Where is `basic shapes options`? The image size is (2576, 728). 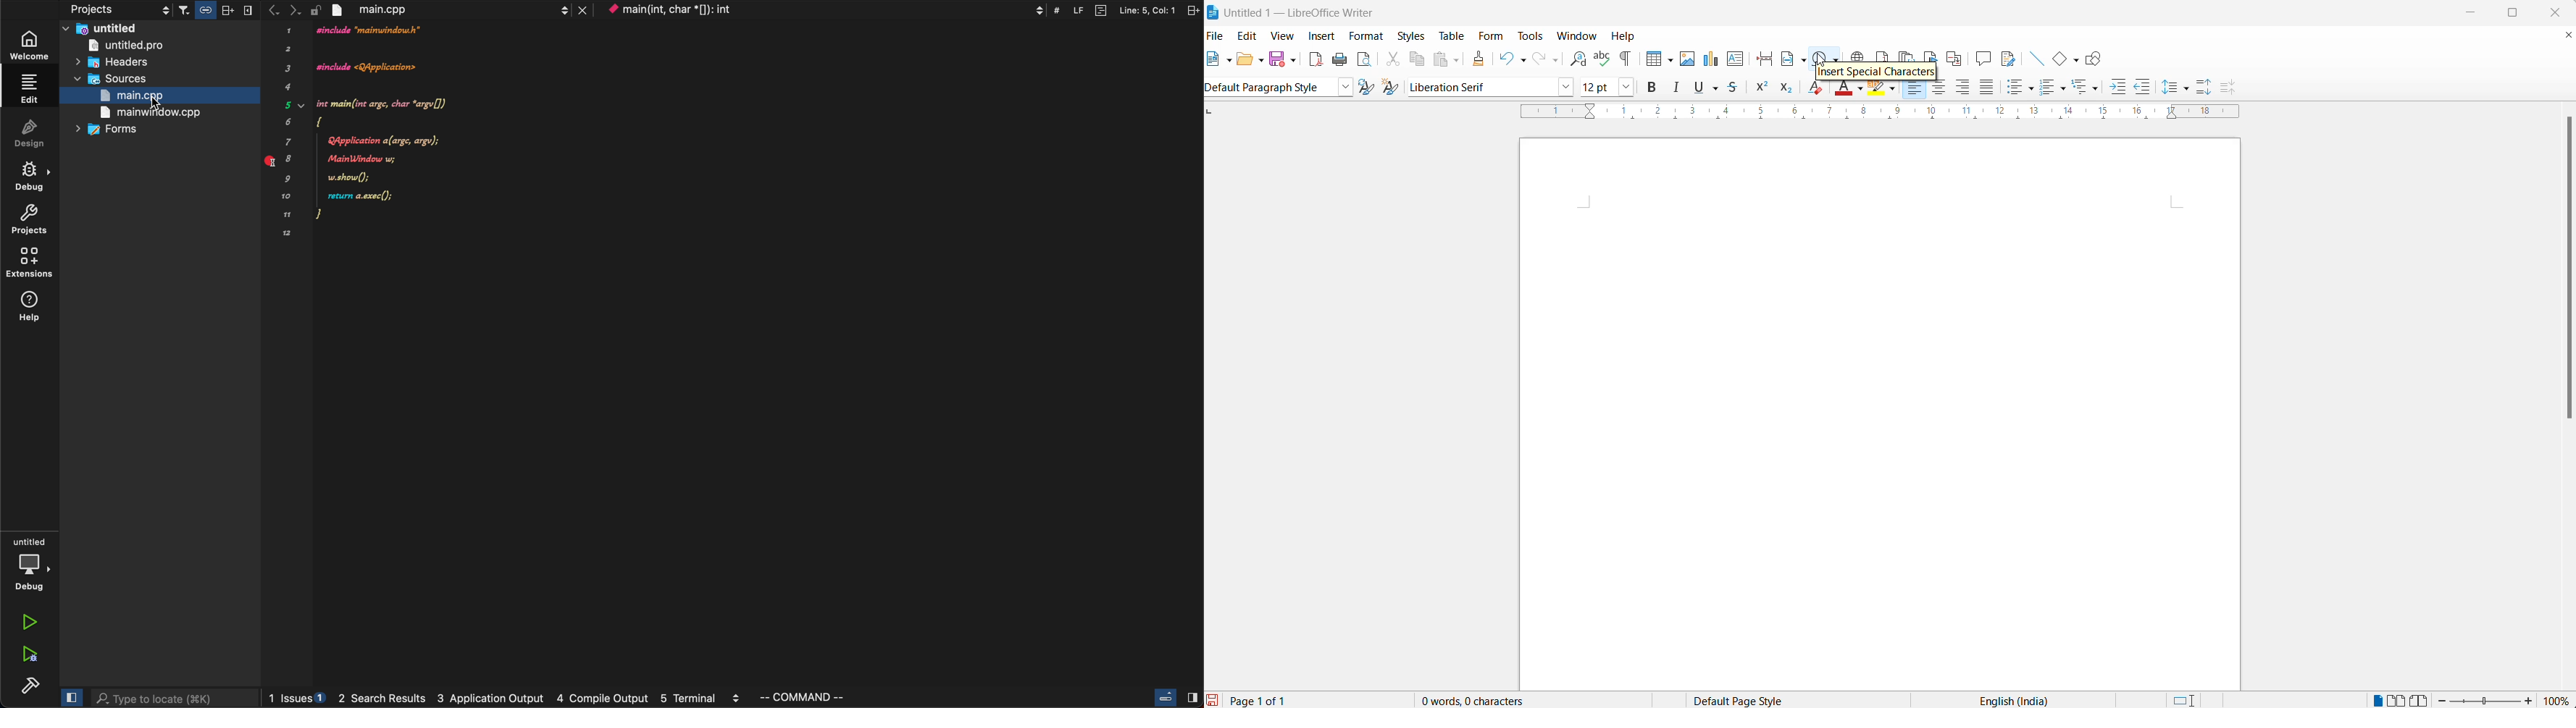 basic shapes options is located at coordinates (2078, 59).